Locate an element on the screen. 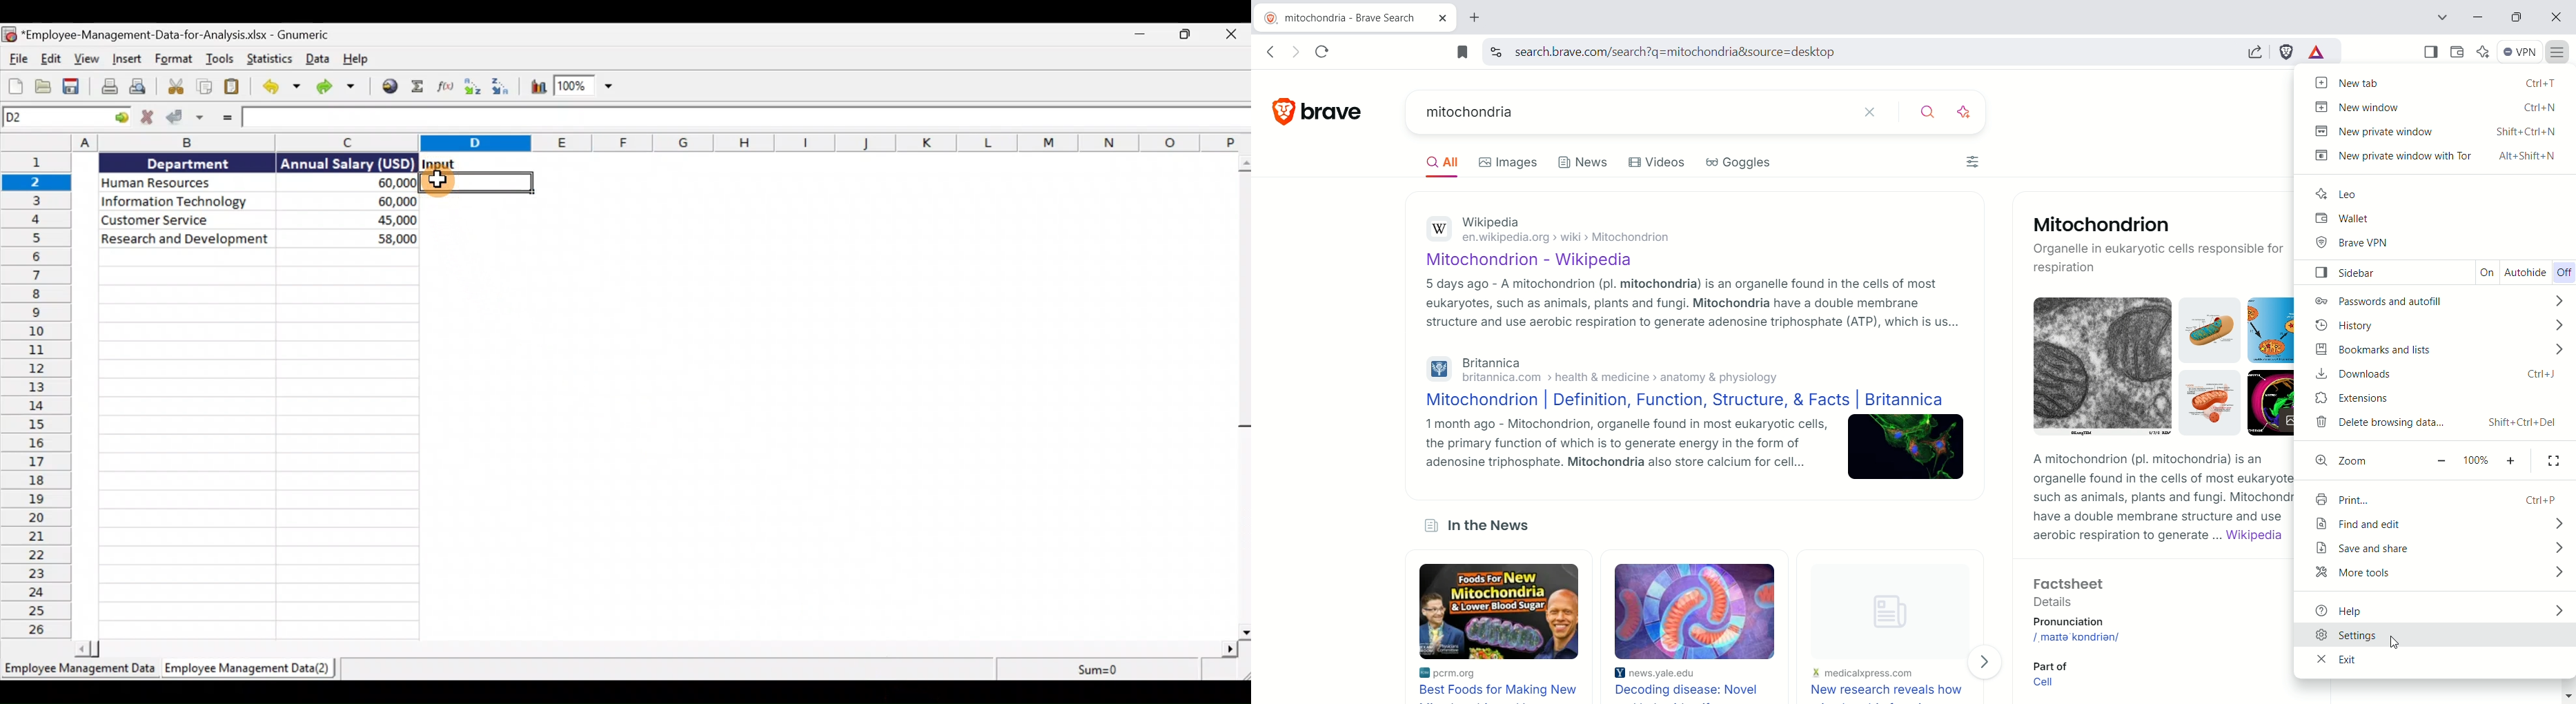 The width and height of the screenshot is (2576, 728). Sort Ascending is located at coordinates (473, 85).